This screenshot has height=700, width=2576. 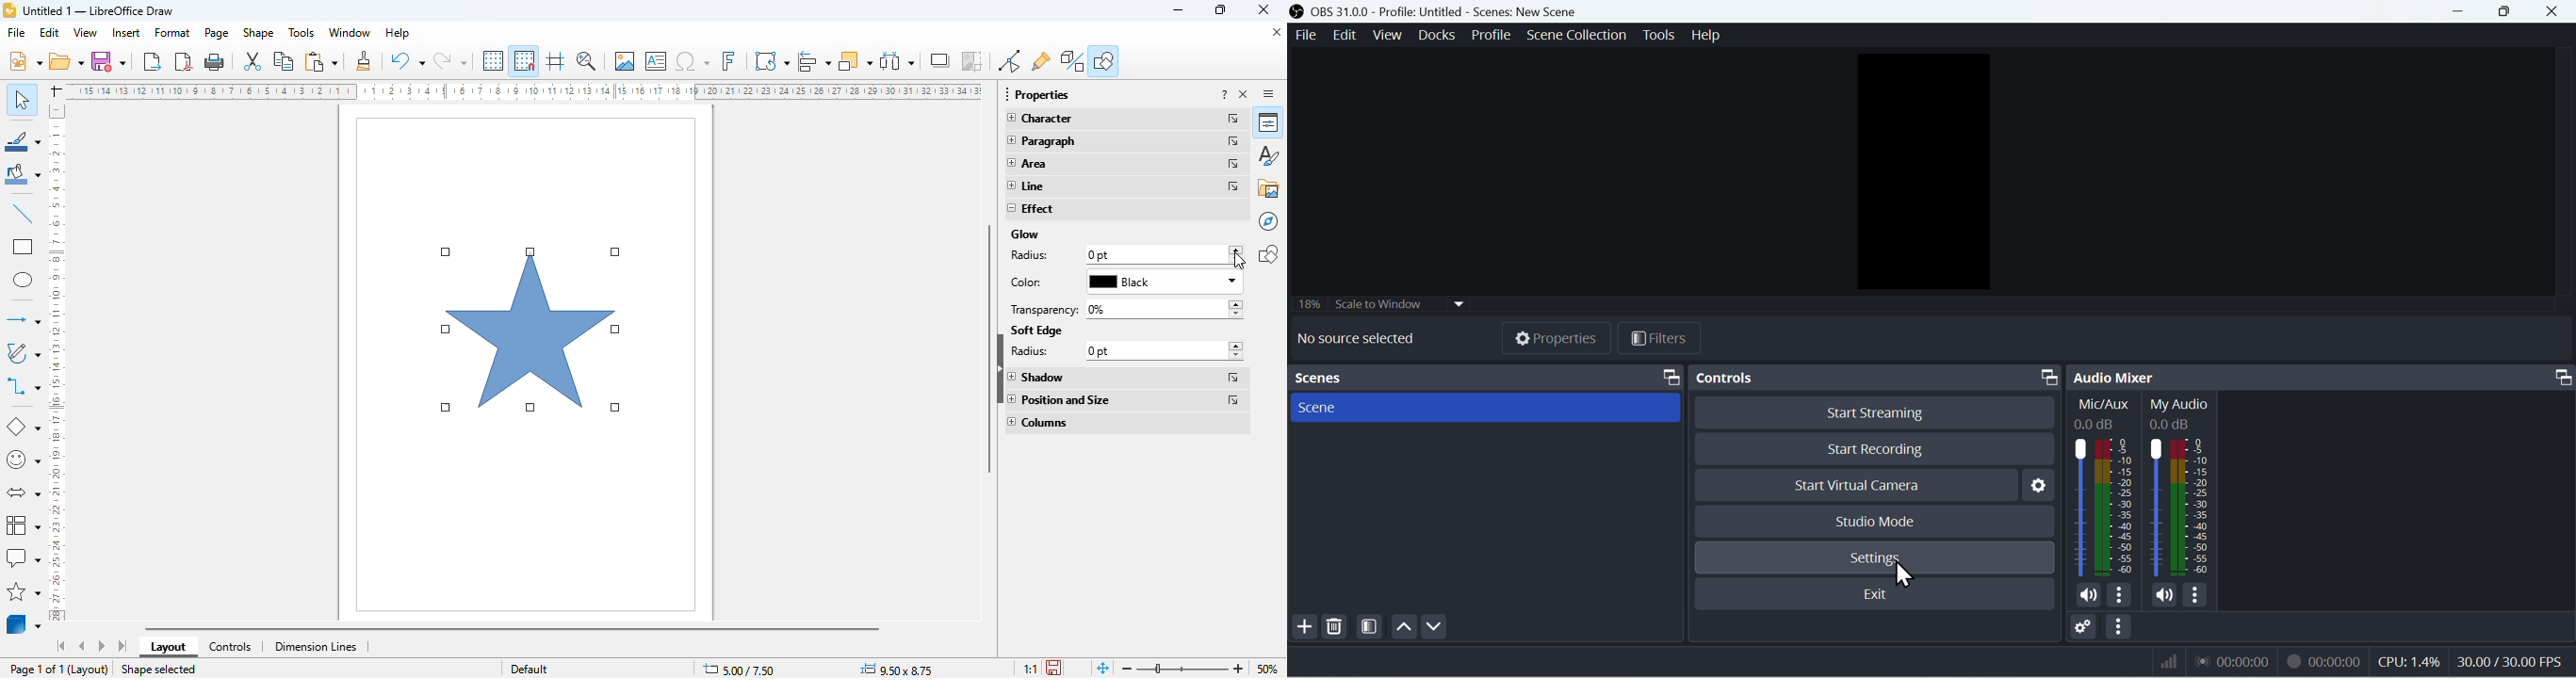 What do you see at coordinates (815, 60) in the screenshot?
I see `align objects` at bounding box center [815, 60].